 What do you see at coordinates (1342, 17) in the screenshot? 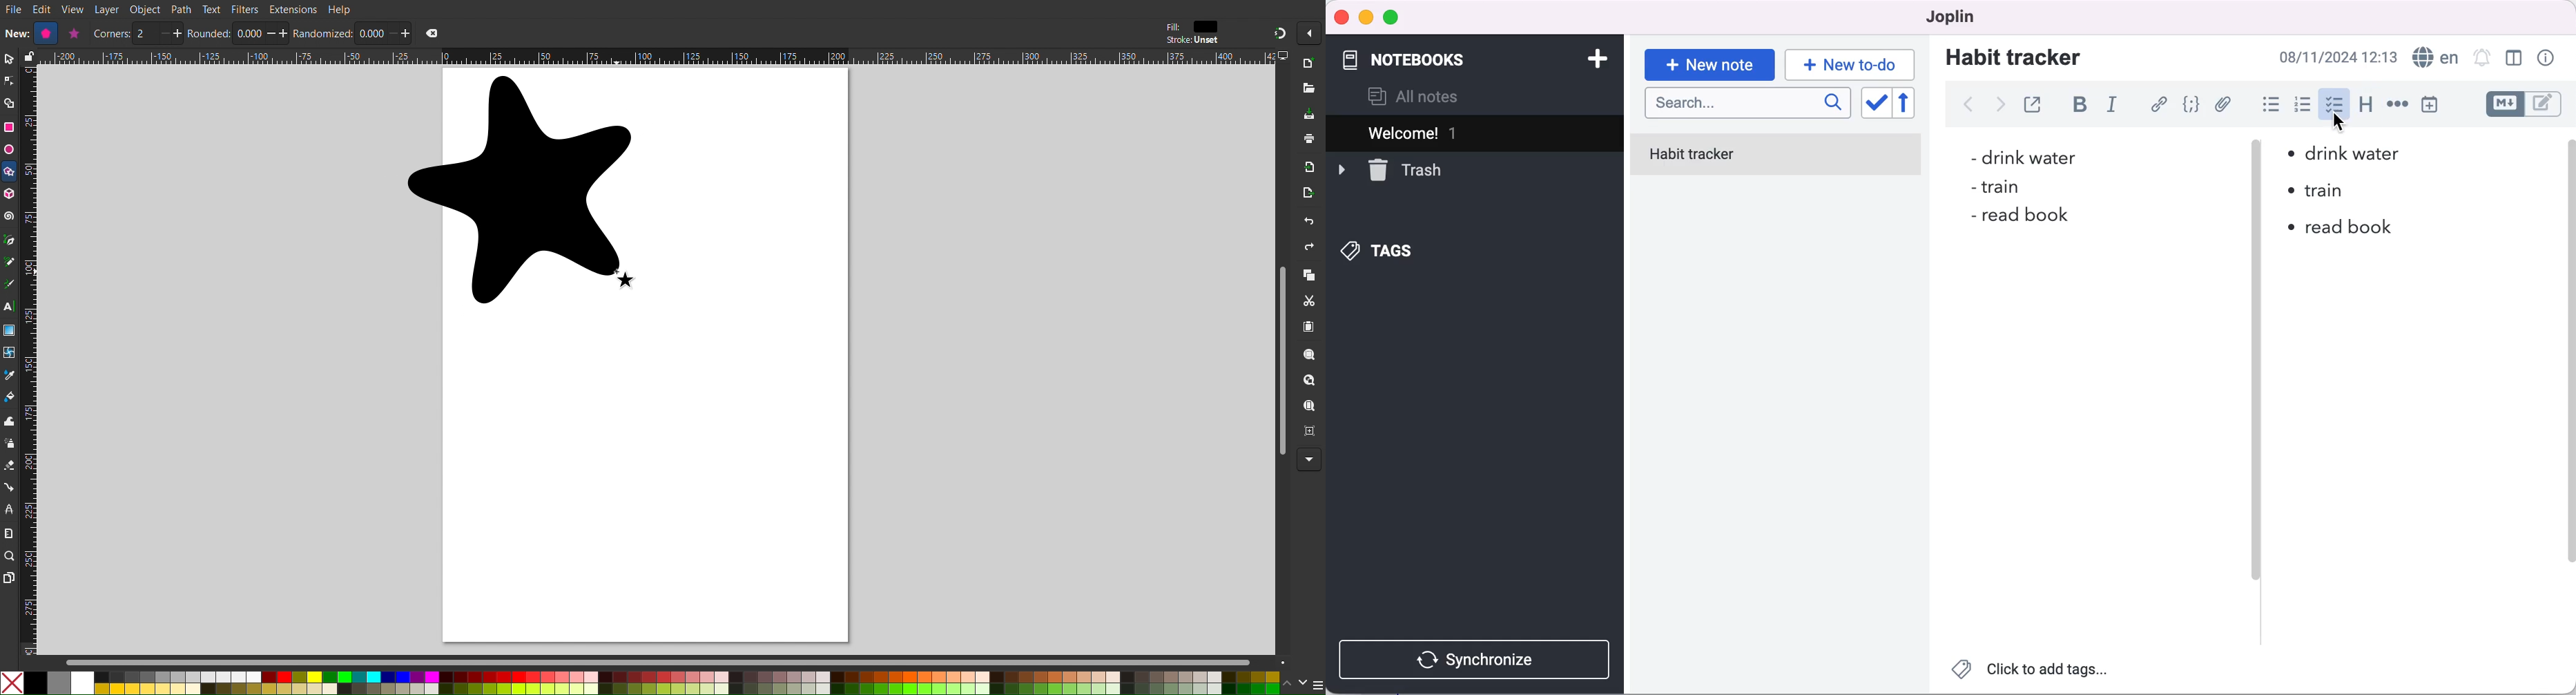
I see `close` at bounding box center [1342, 17].